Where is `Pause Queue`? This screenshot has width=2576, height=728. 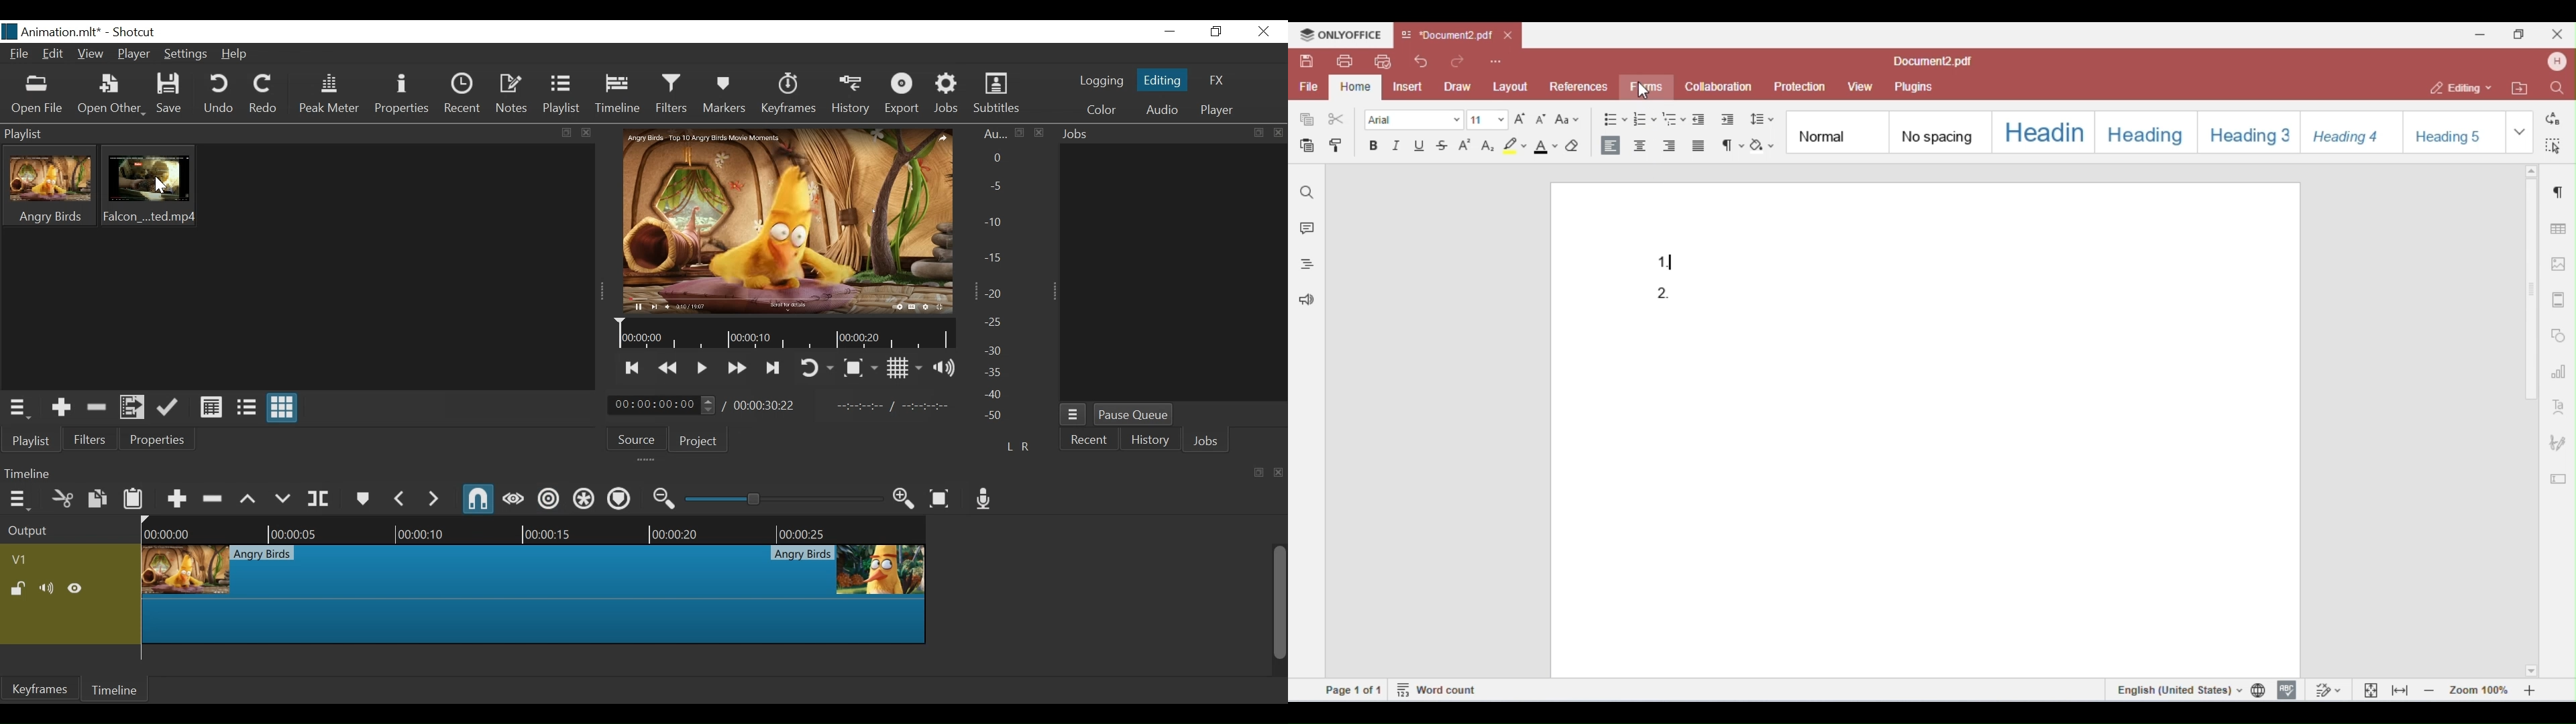 Pause Queue is located at coordinates (1133, 416).